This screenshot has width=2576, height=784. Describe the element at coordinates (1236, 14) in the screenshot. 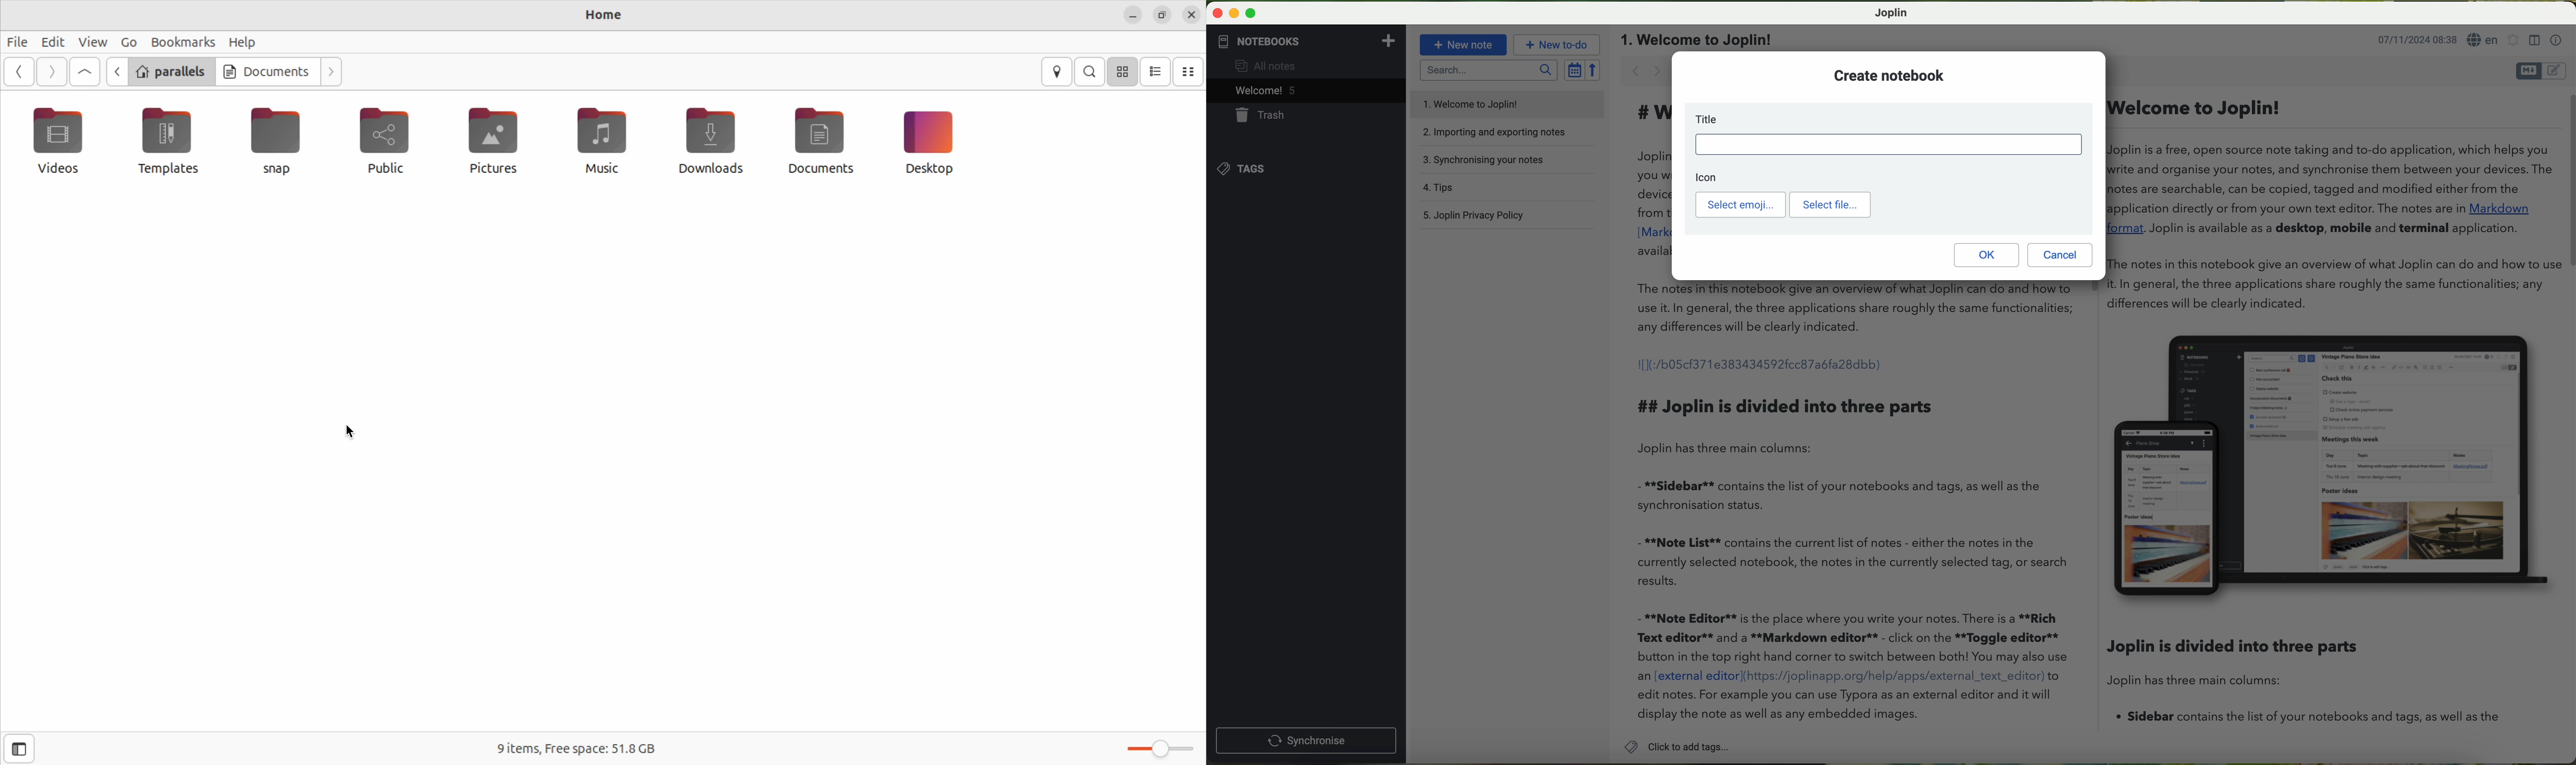

I see `minimize` at that location.